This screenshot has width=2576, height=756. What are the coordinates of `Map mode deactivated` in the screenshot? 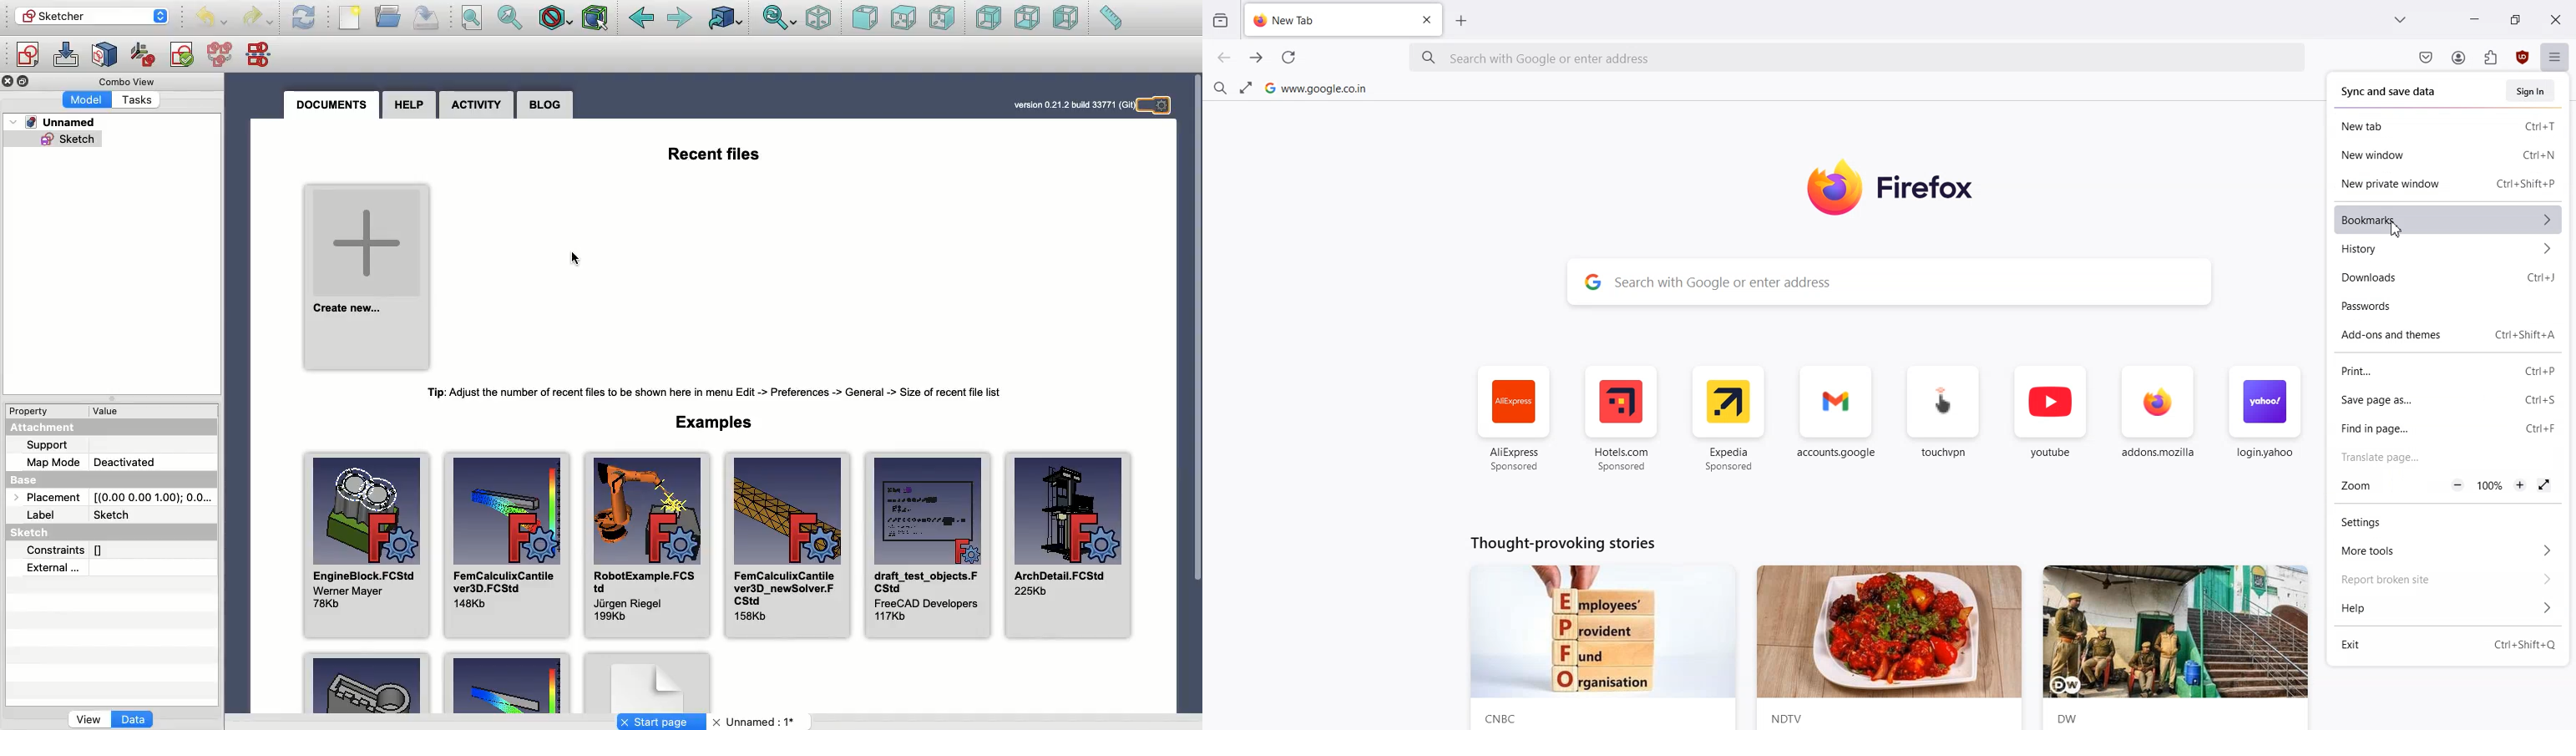 It's located at (94, 462).